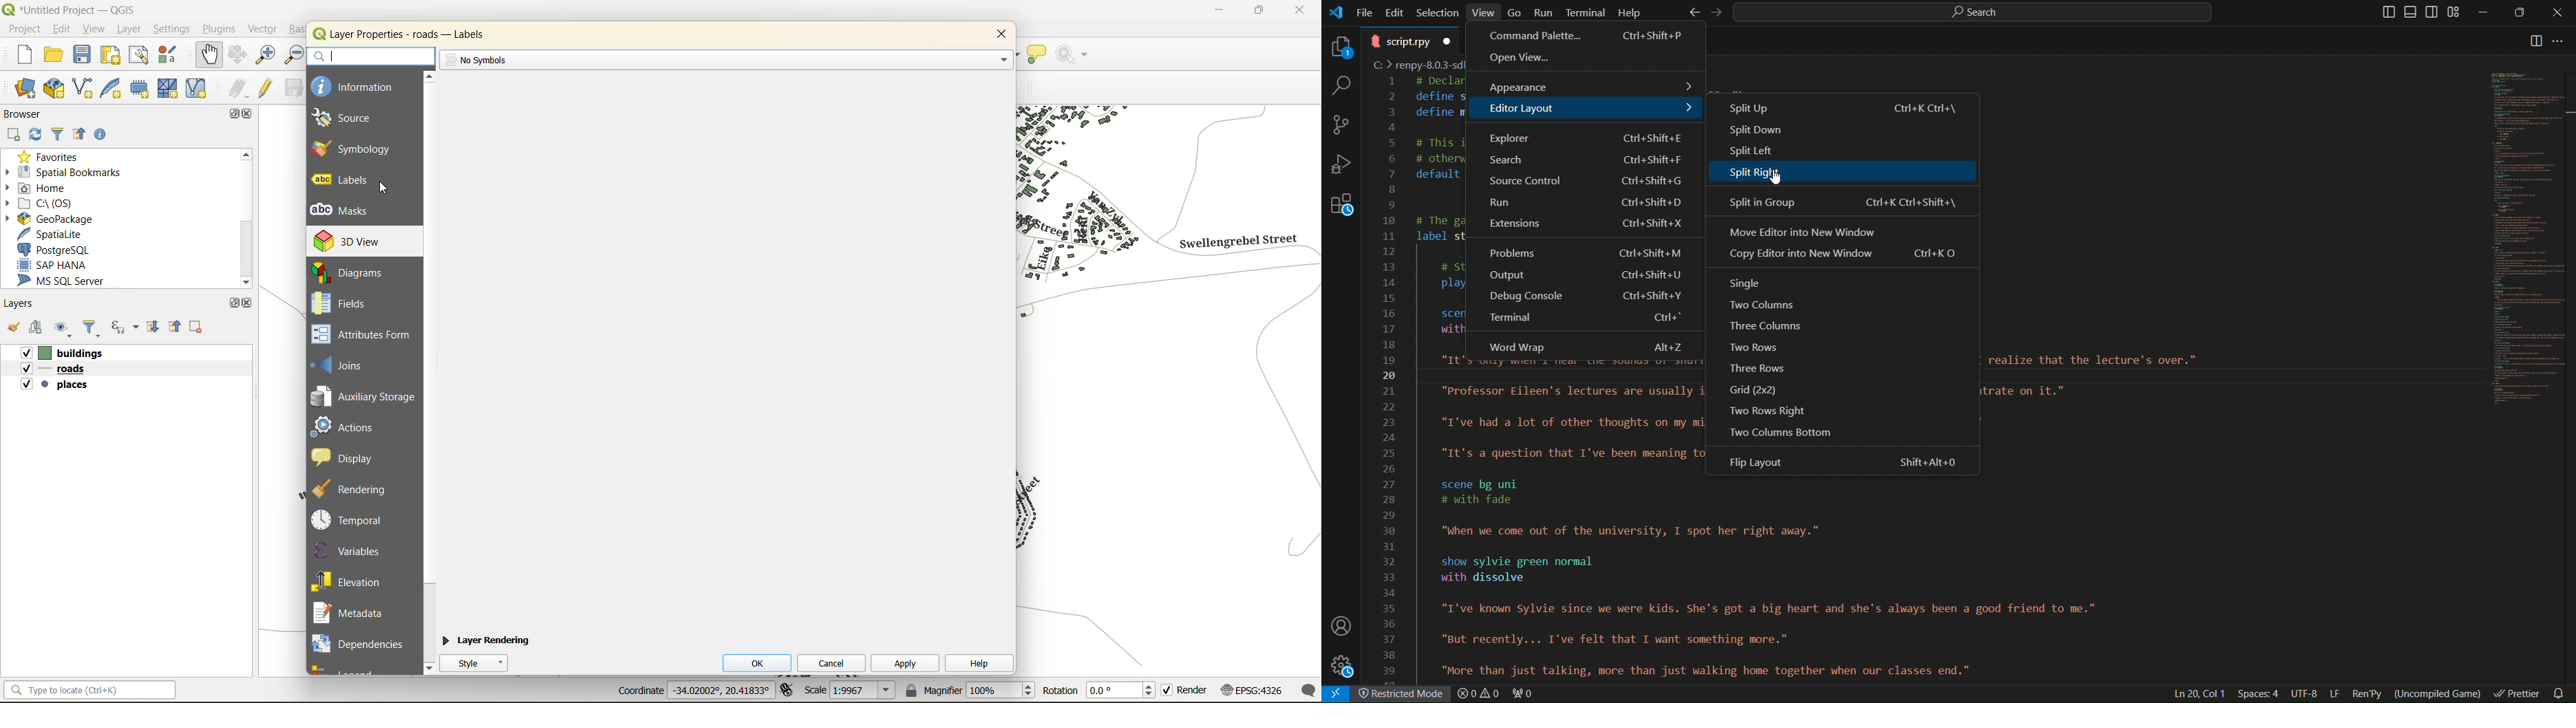  What do you see at coordinates (349, 457) in the screenshot?
I see `display` at bounding box center [349, 457].